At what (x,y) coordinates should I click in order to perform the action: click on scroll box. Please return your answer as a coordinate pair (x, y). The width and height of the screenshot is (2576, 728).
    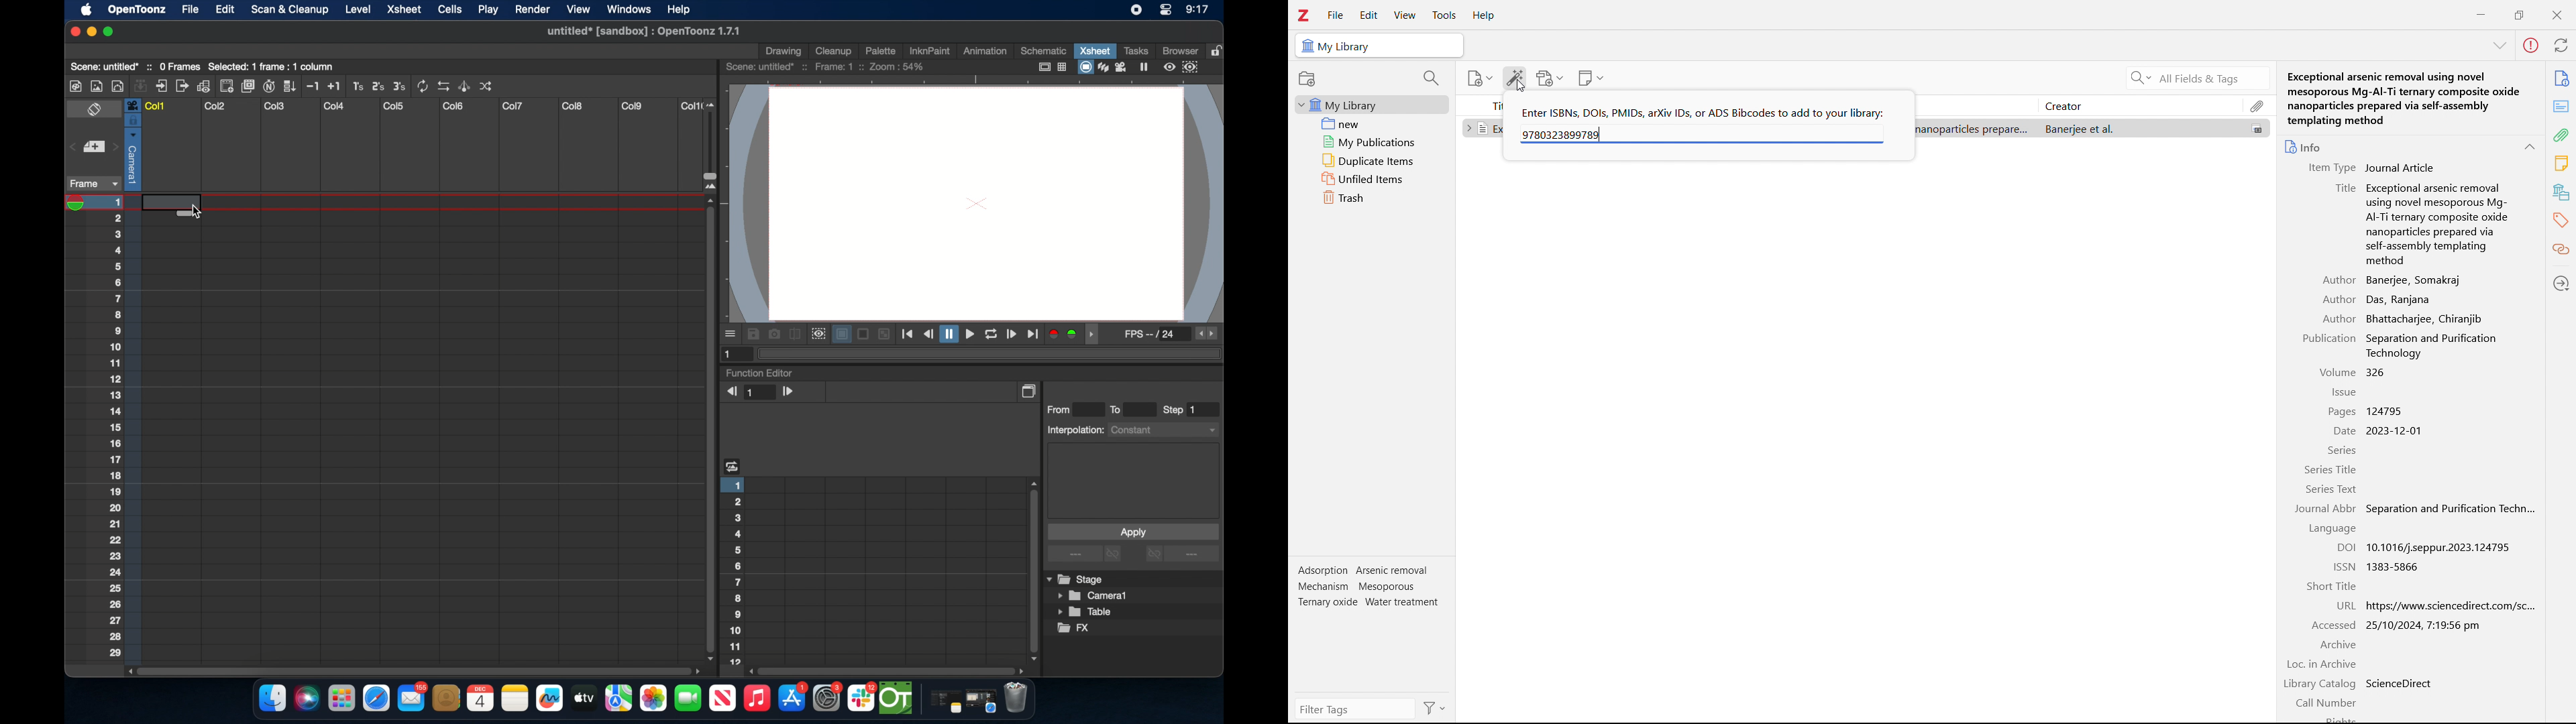
    Looking at the image, I should click on (888, 670).